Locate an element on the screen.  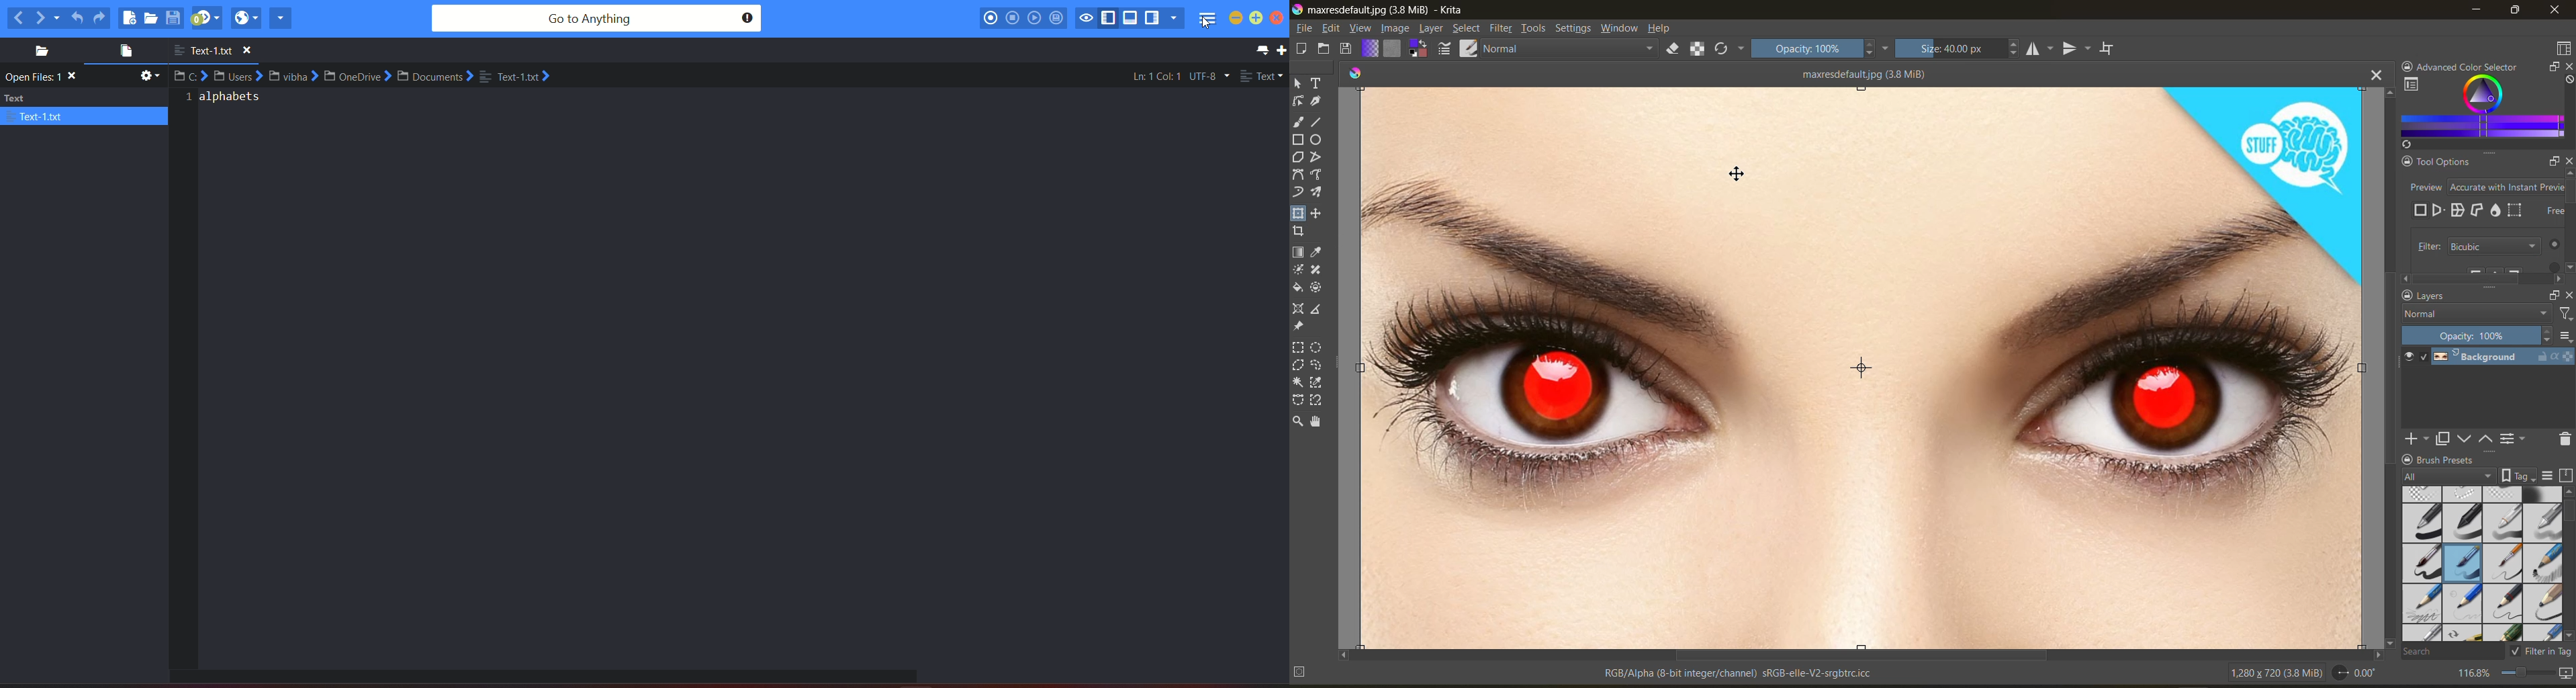
opacity is located at coordinates (1821, 50).